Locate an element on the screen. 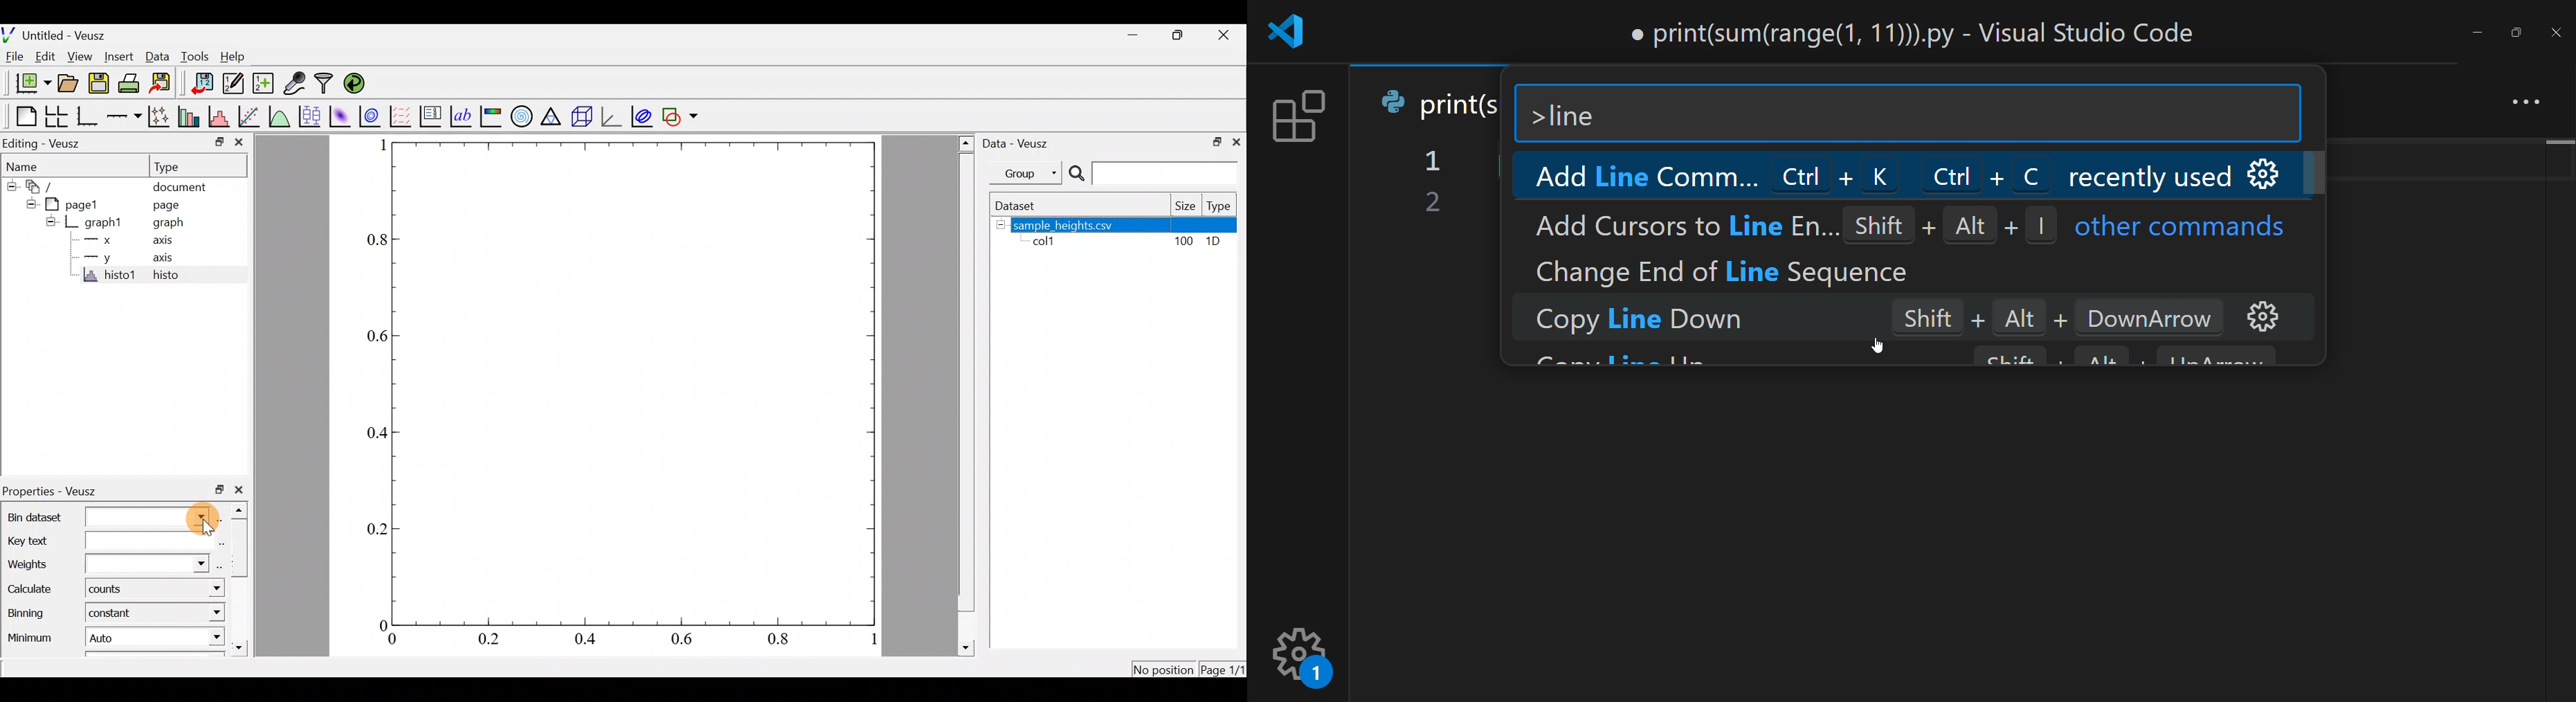 This screenshot has height=728, width=2576. 0.8 is located at coordinates (782, 642).